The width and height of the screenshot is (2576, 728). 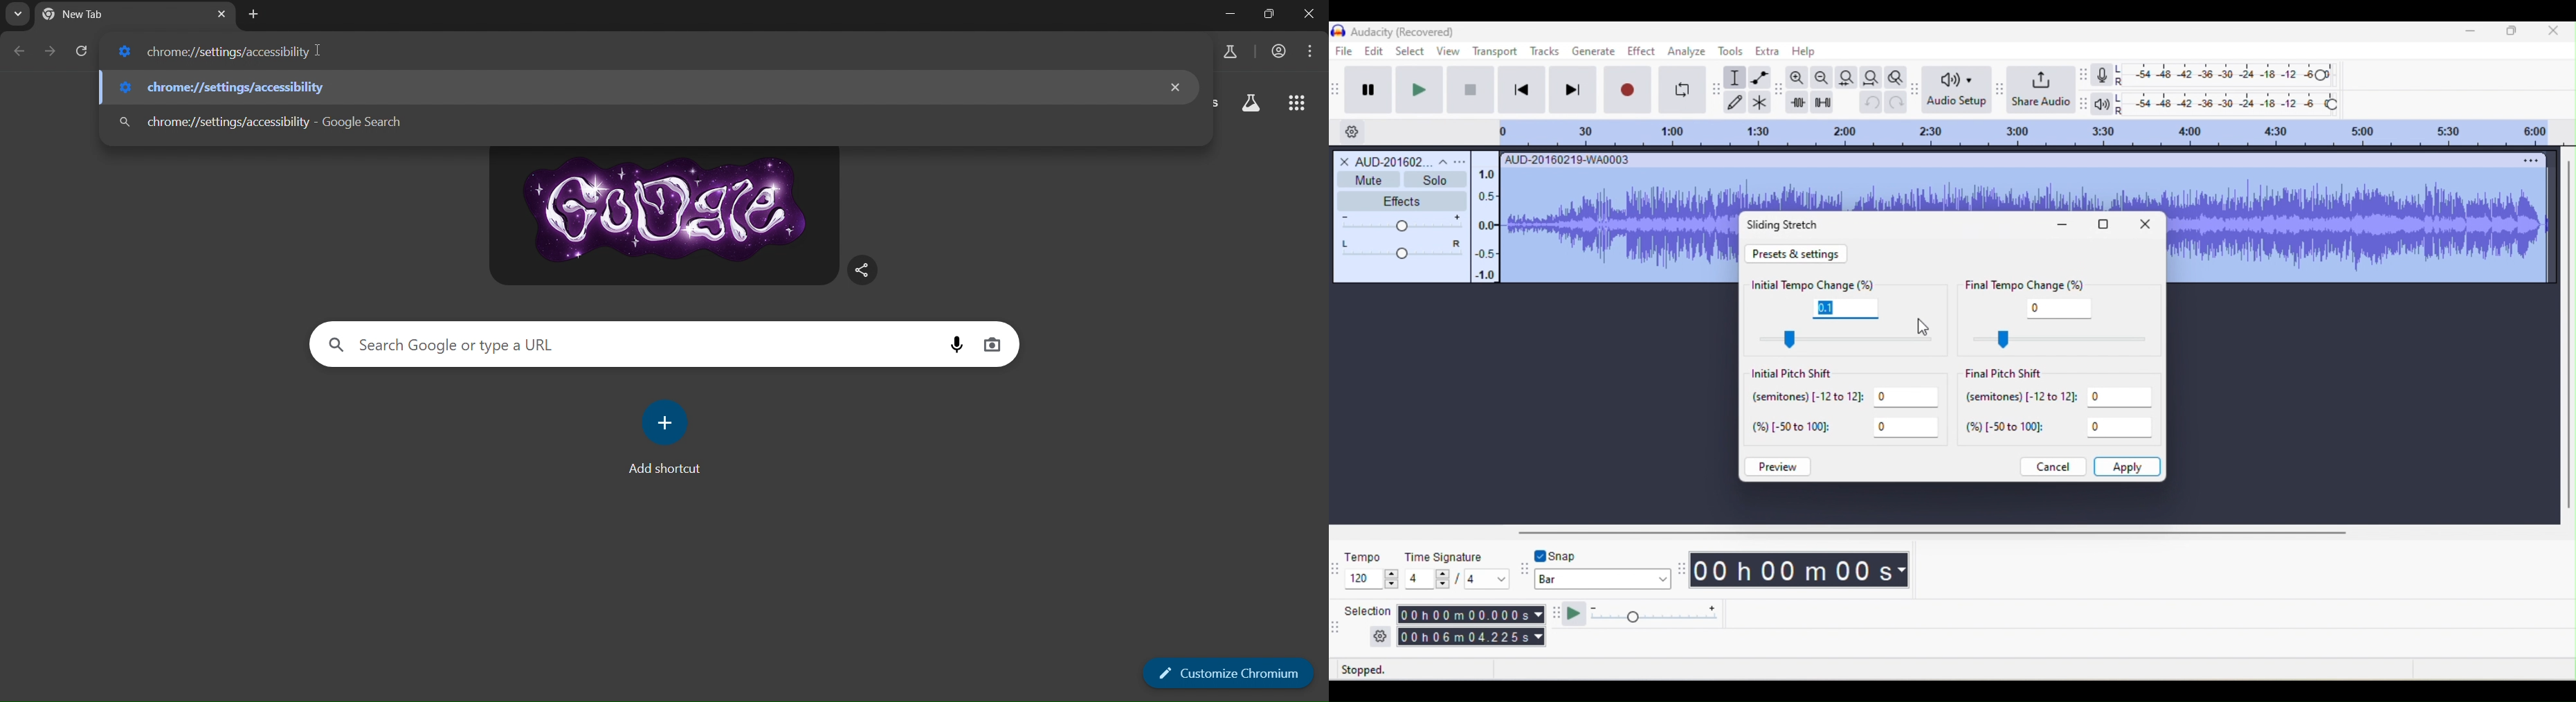 I want to click on %, so click(x=2061, y=429).